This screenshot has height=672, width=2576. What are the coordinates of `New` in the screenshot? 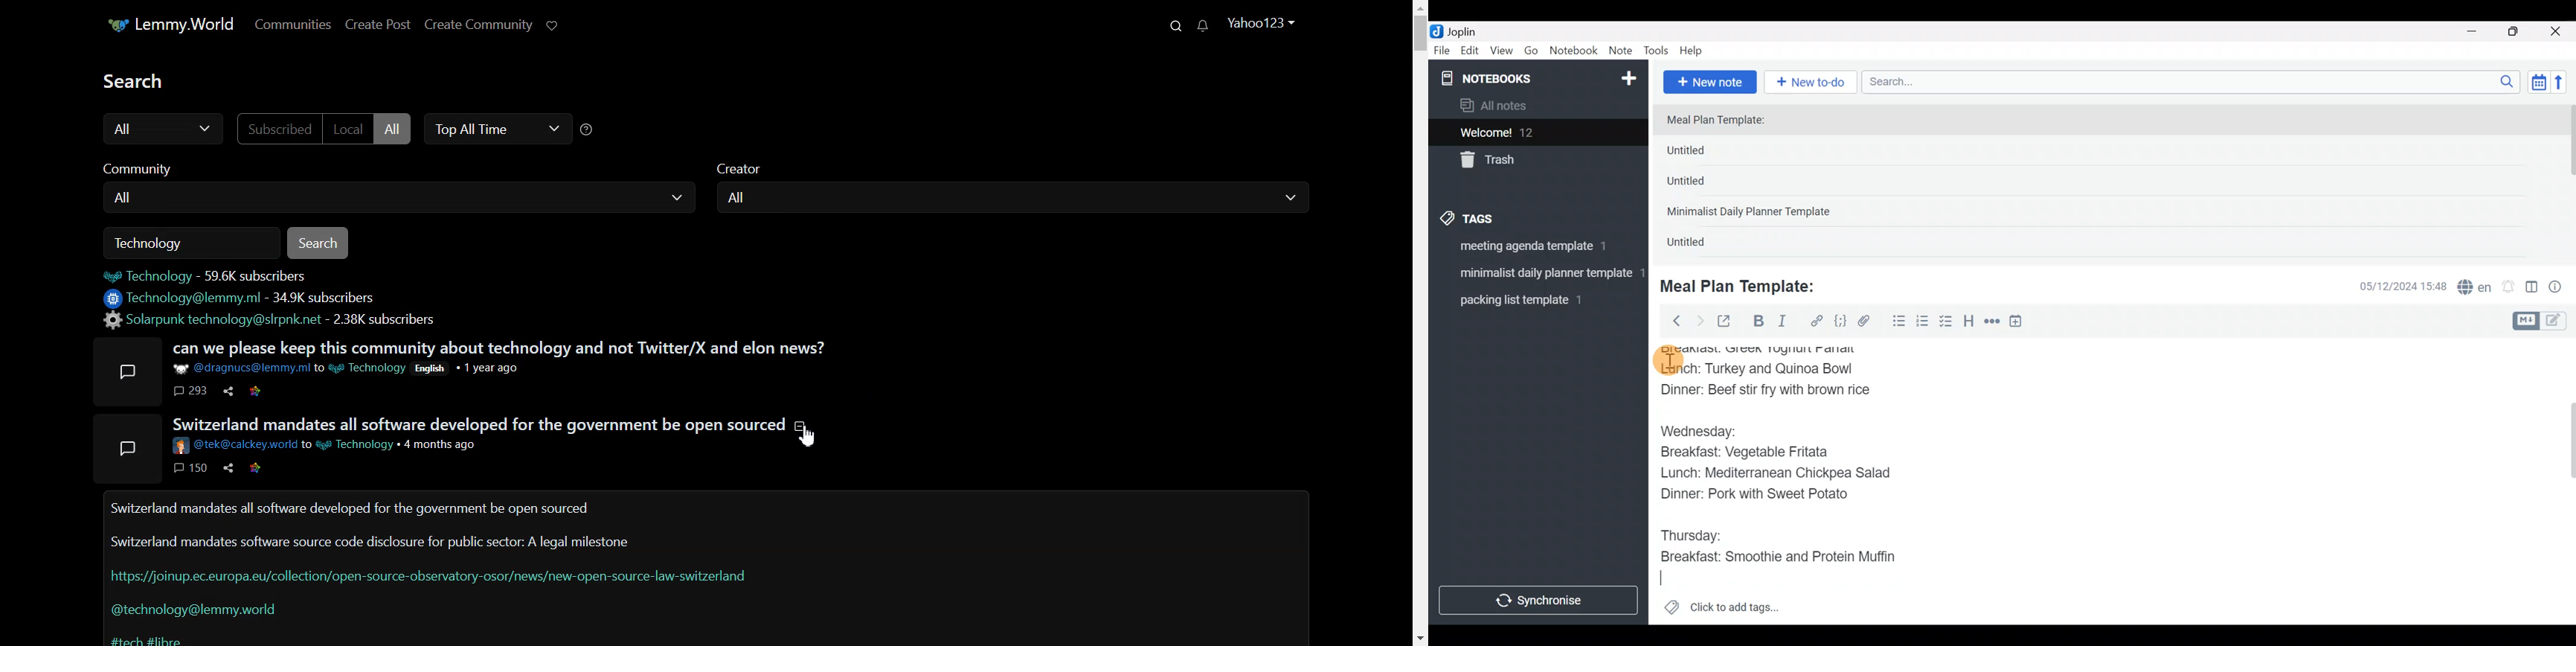 It's located at (1628, 76).